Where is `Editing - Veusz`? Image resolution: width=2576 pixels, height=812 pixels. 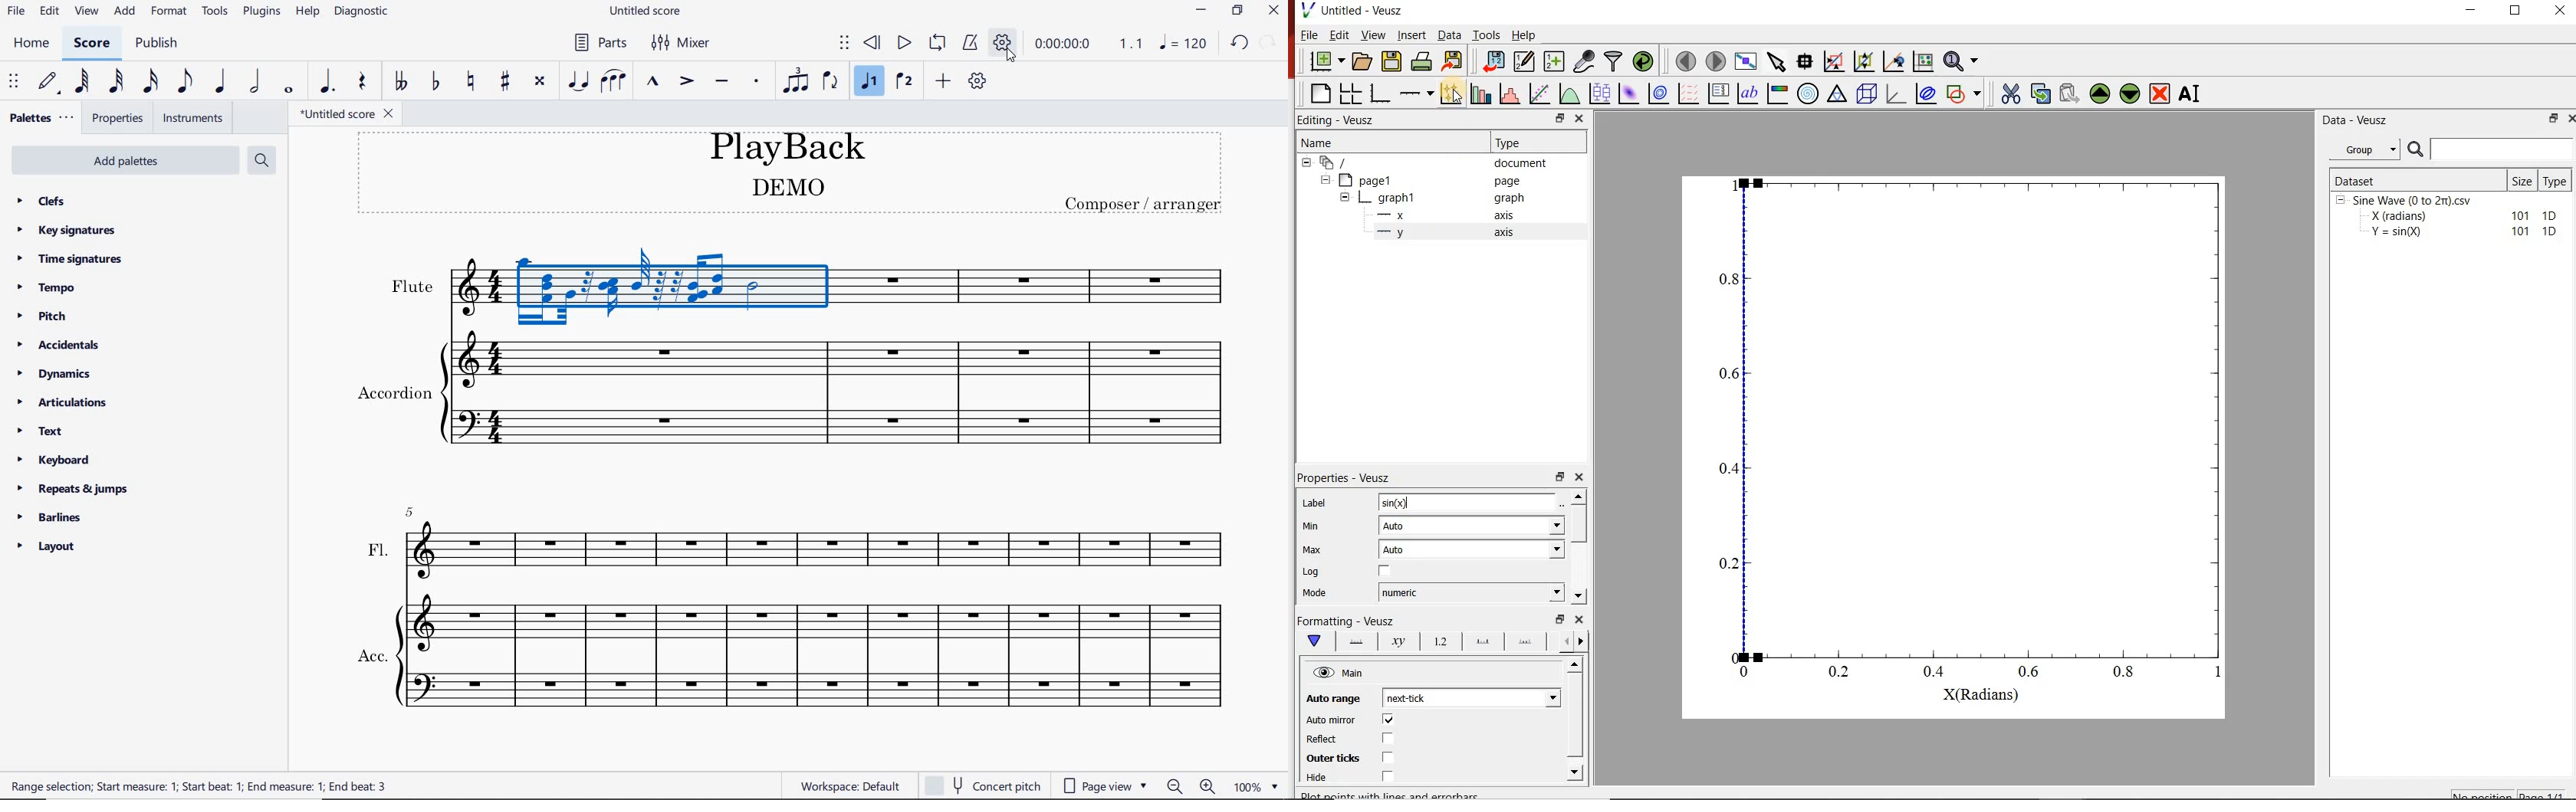
Editing - Veusz is located at coordinates (1339, 120).